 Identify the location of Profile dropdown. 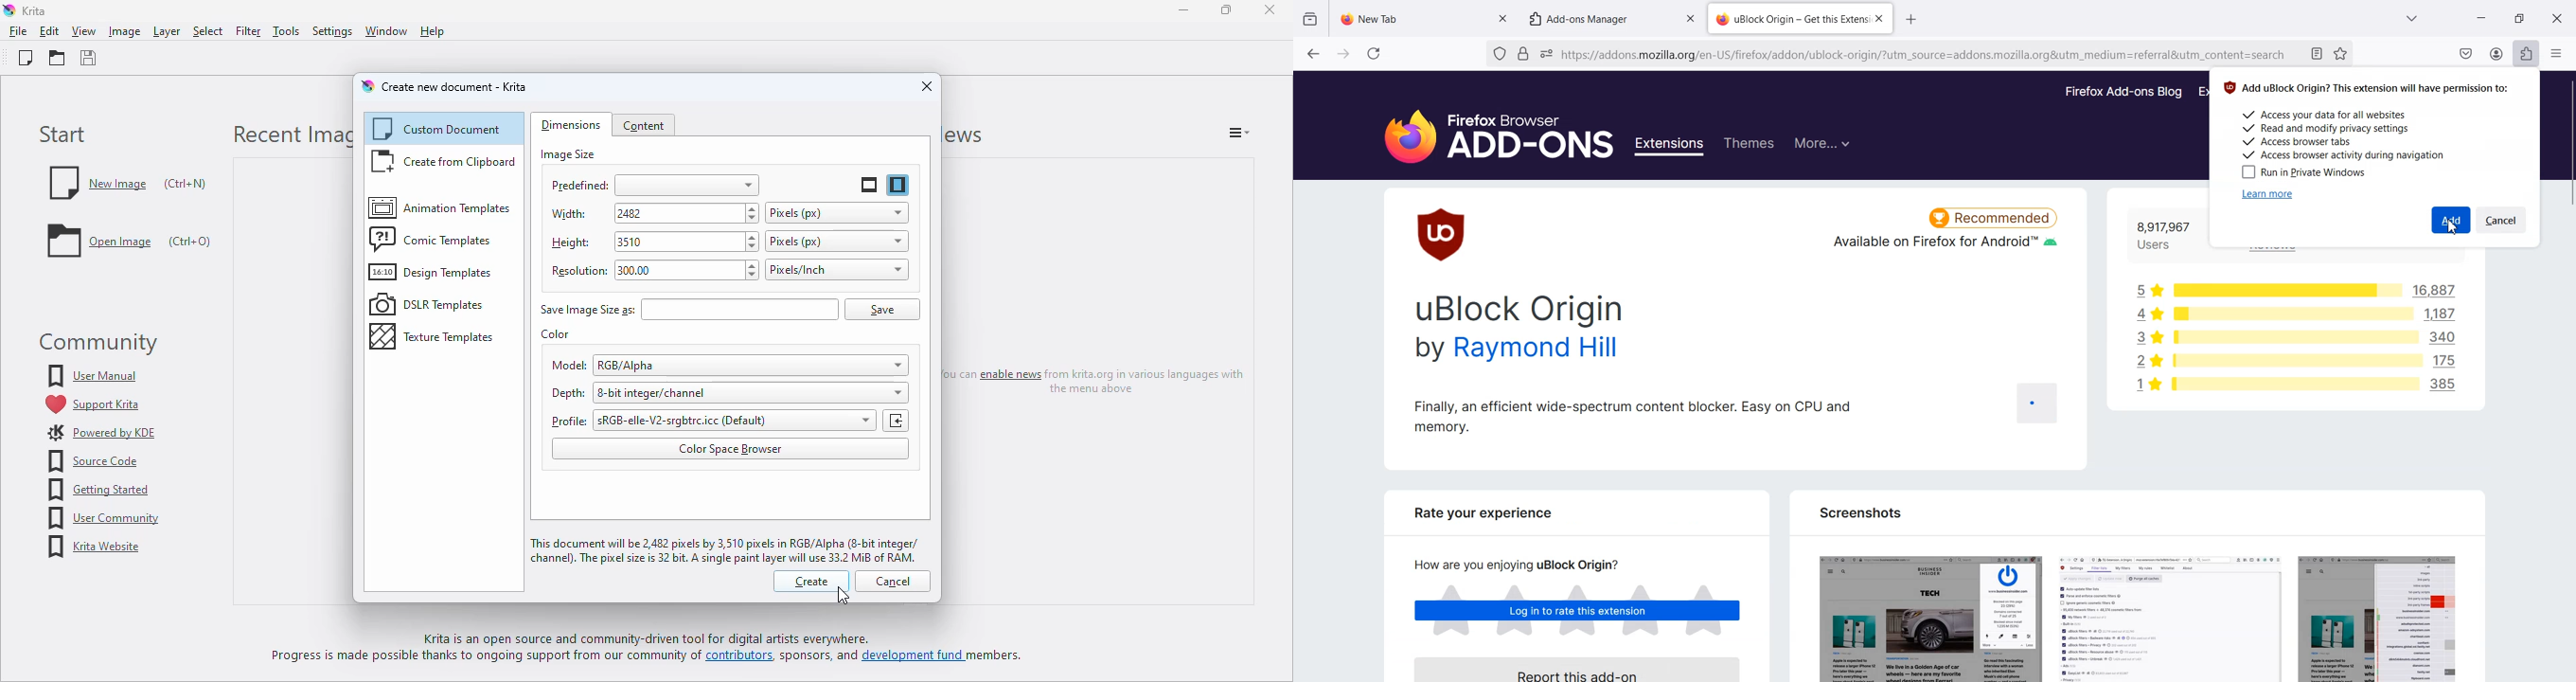
(860, 422).